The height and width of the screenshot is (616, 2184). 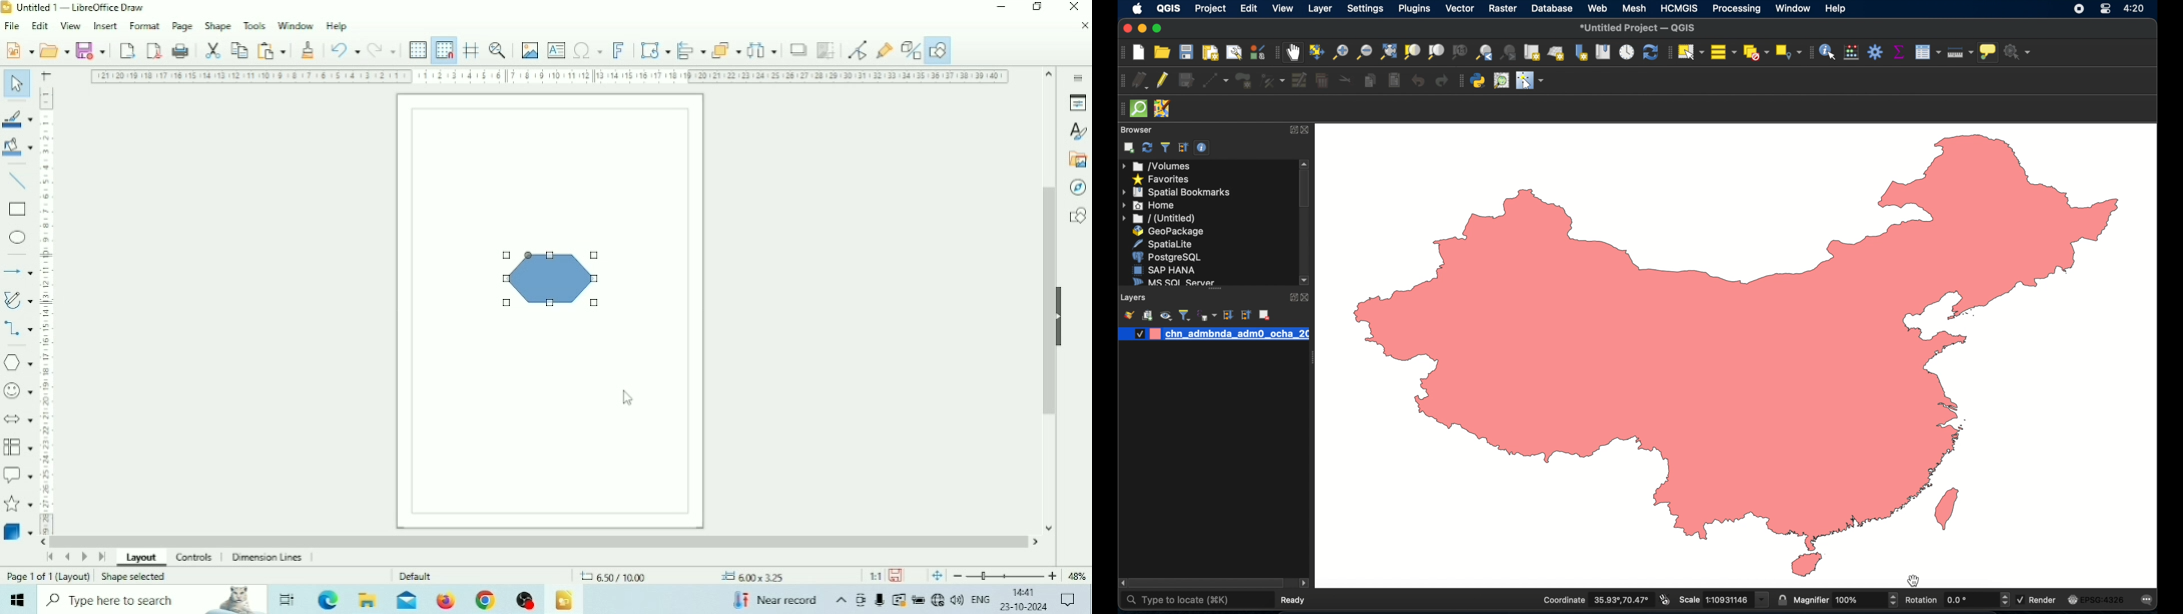 I want to click on Properties, so click(x=1078, y=103).